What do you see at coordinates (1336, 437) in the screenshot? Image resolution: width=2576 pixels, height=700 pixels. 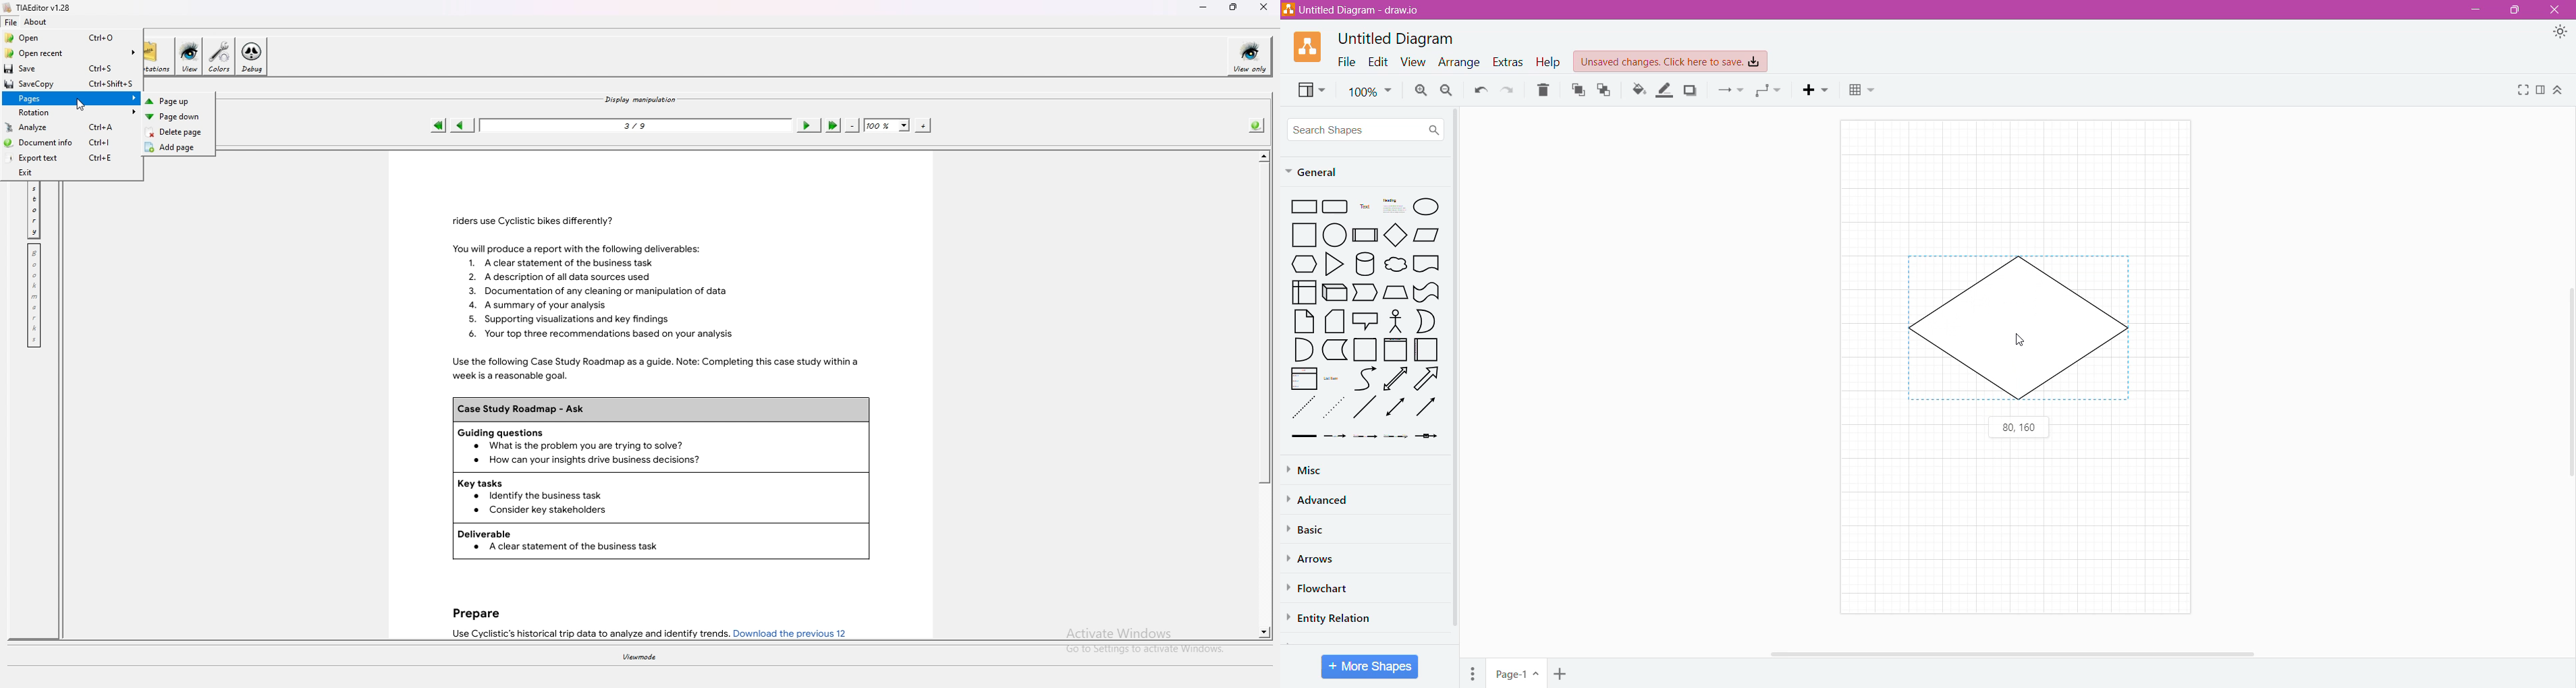 I see `Connector with Label` at bounding box center [1336, 437].